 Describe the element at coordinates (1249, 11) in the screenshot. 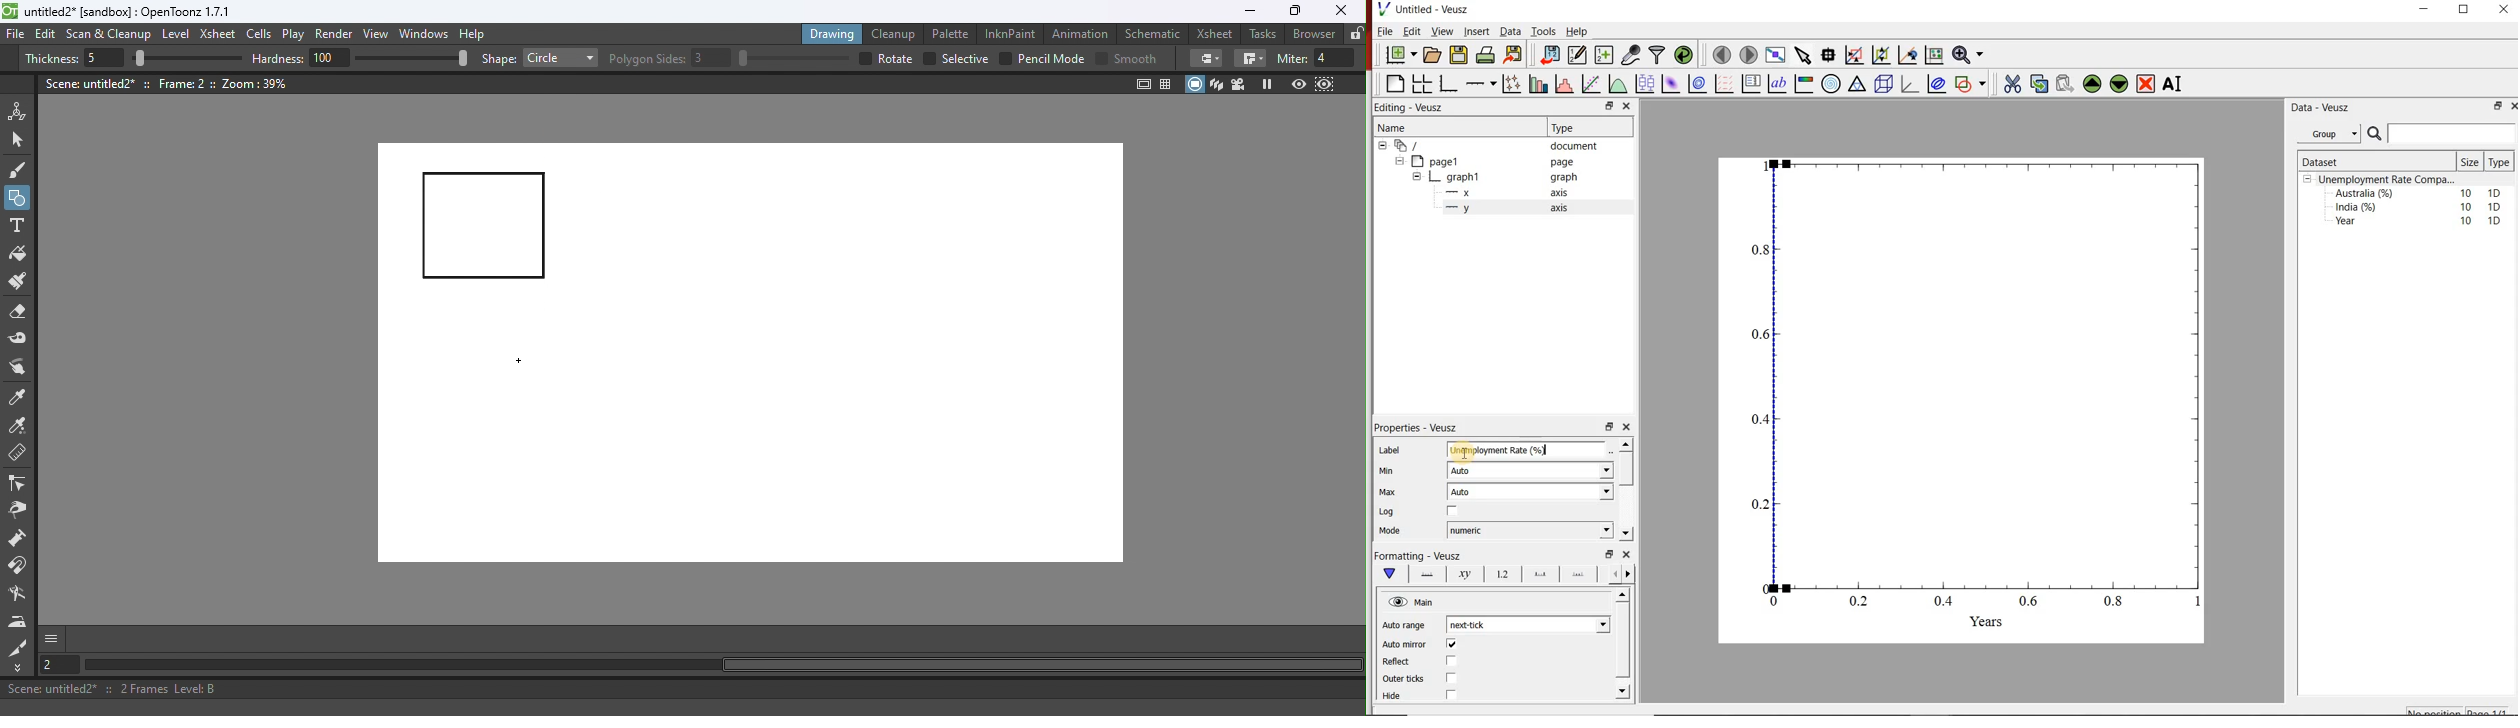

I see `Minimize` at that location.